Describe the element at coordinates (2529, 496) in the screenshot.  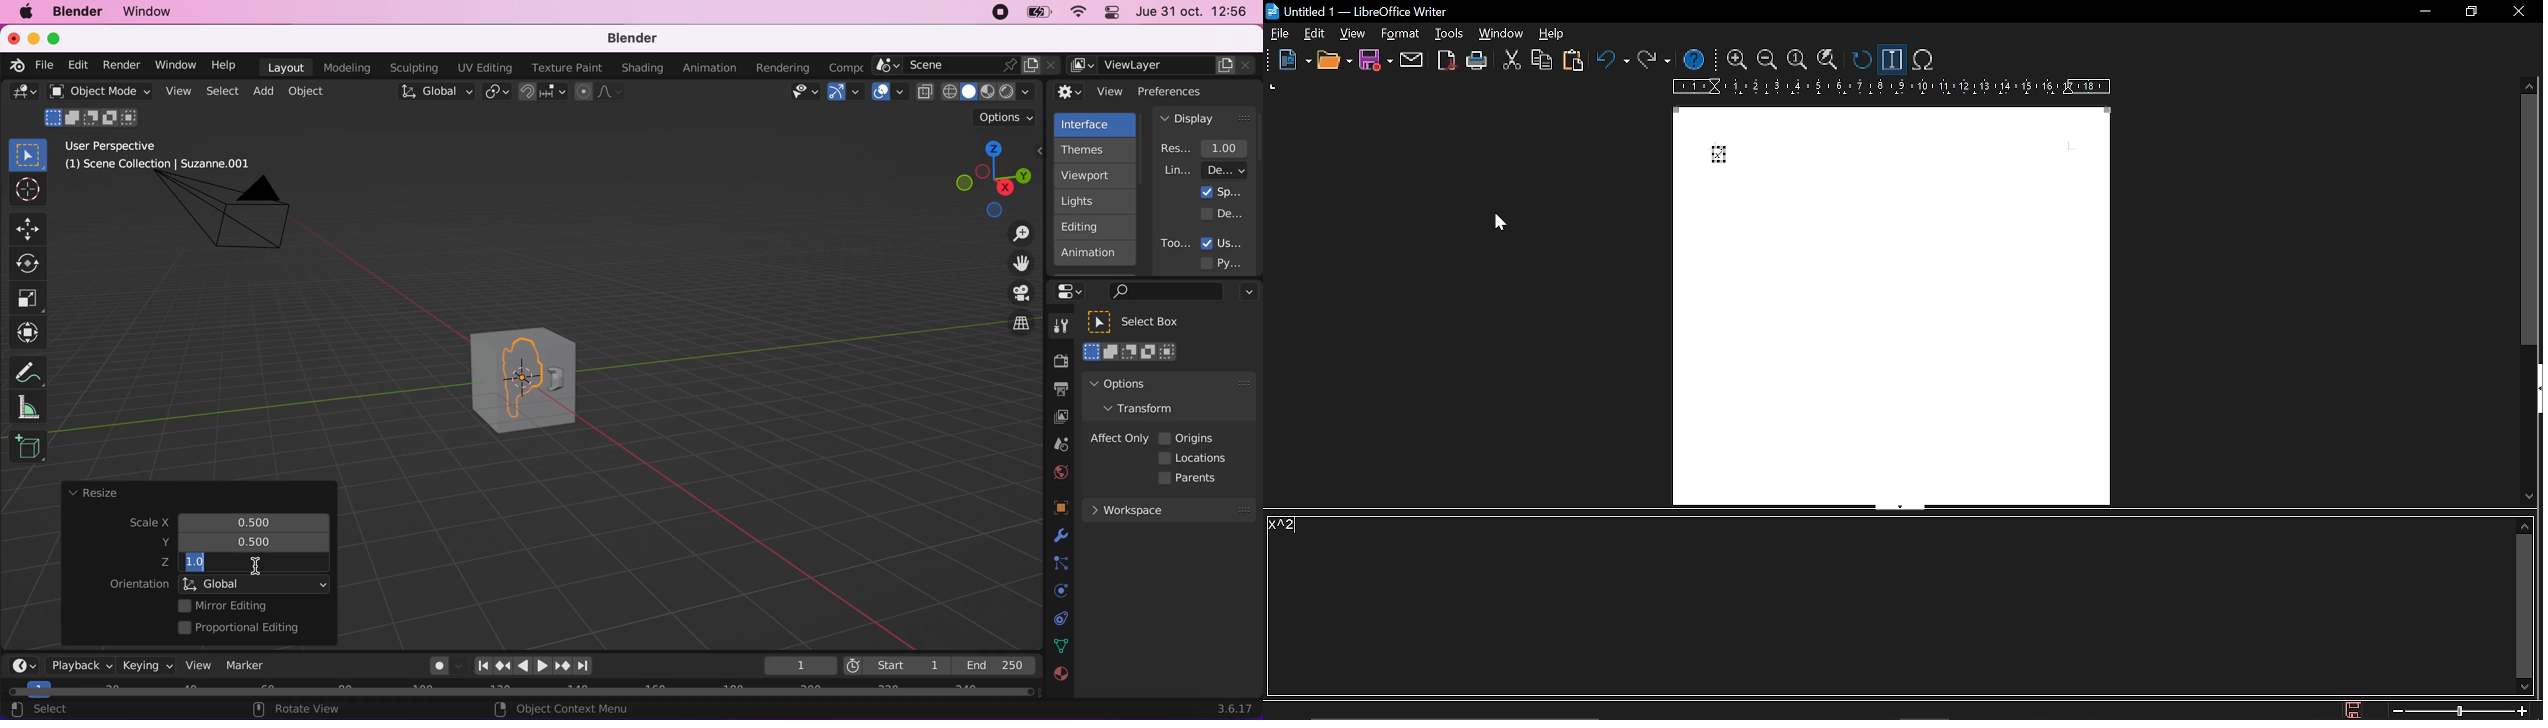
I see `move down` at that location.